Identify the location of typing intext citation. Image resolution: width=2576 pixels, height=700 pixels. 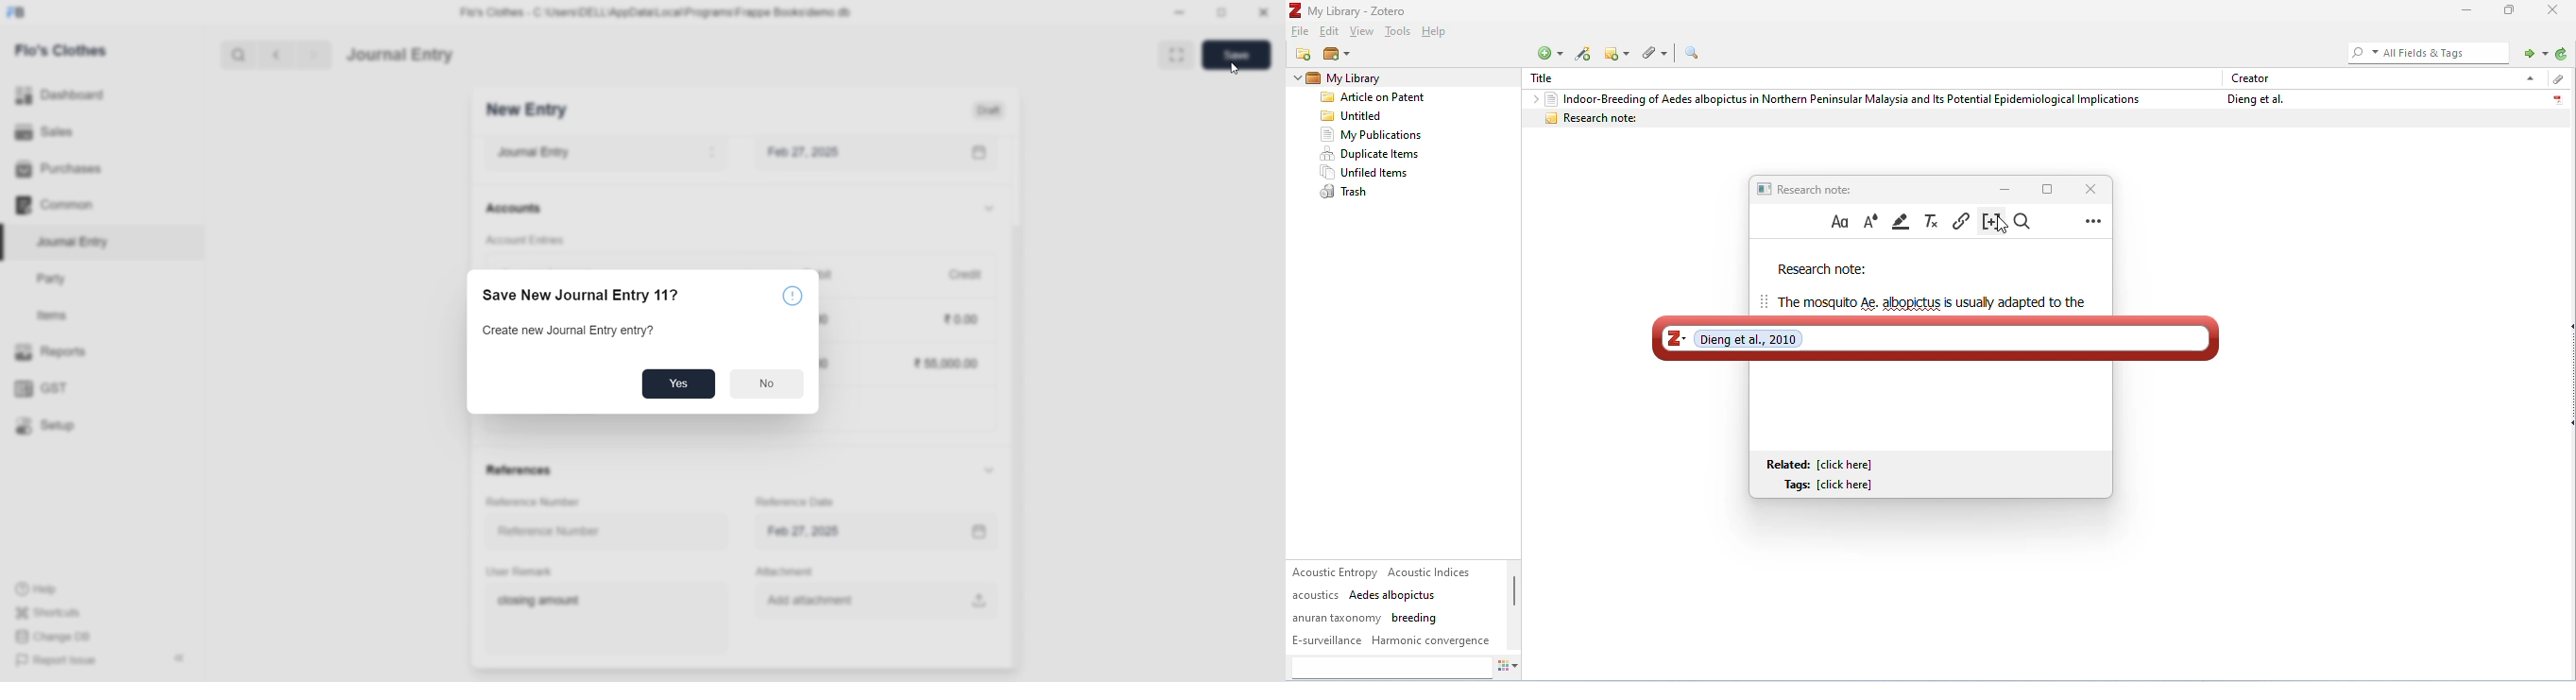
(1935, 337).